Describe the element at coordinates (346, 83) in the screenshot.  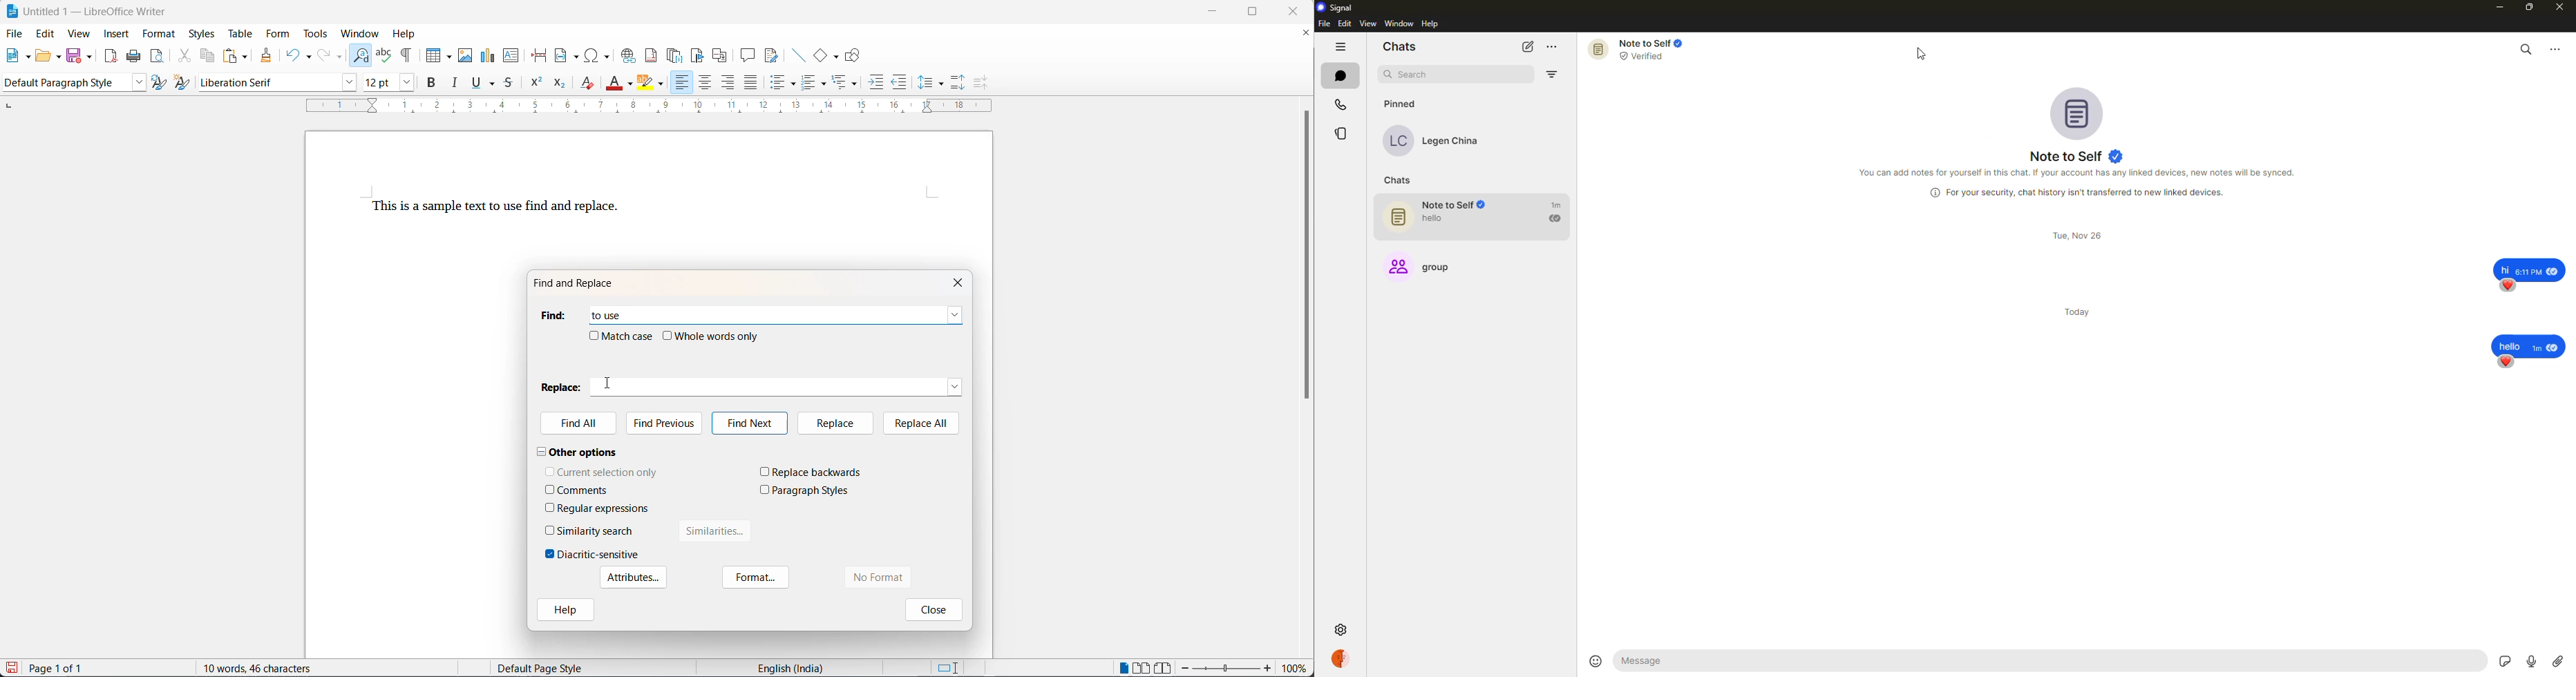
I see `font name options` at that location.